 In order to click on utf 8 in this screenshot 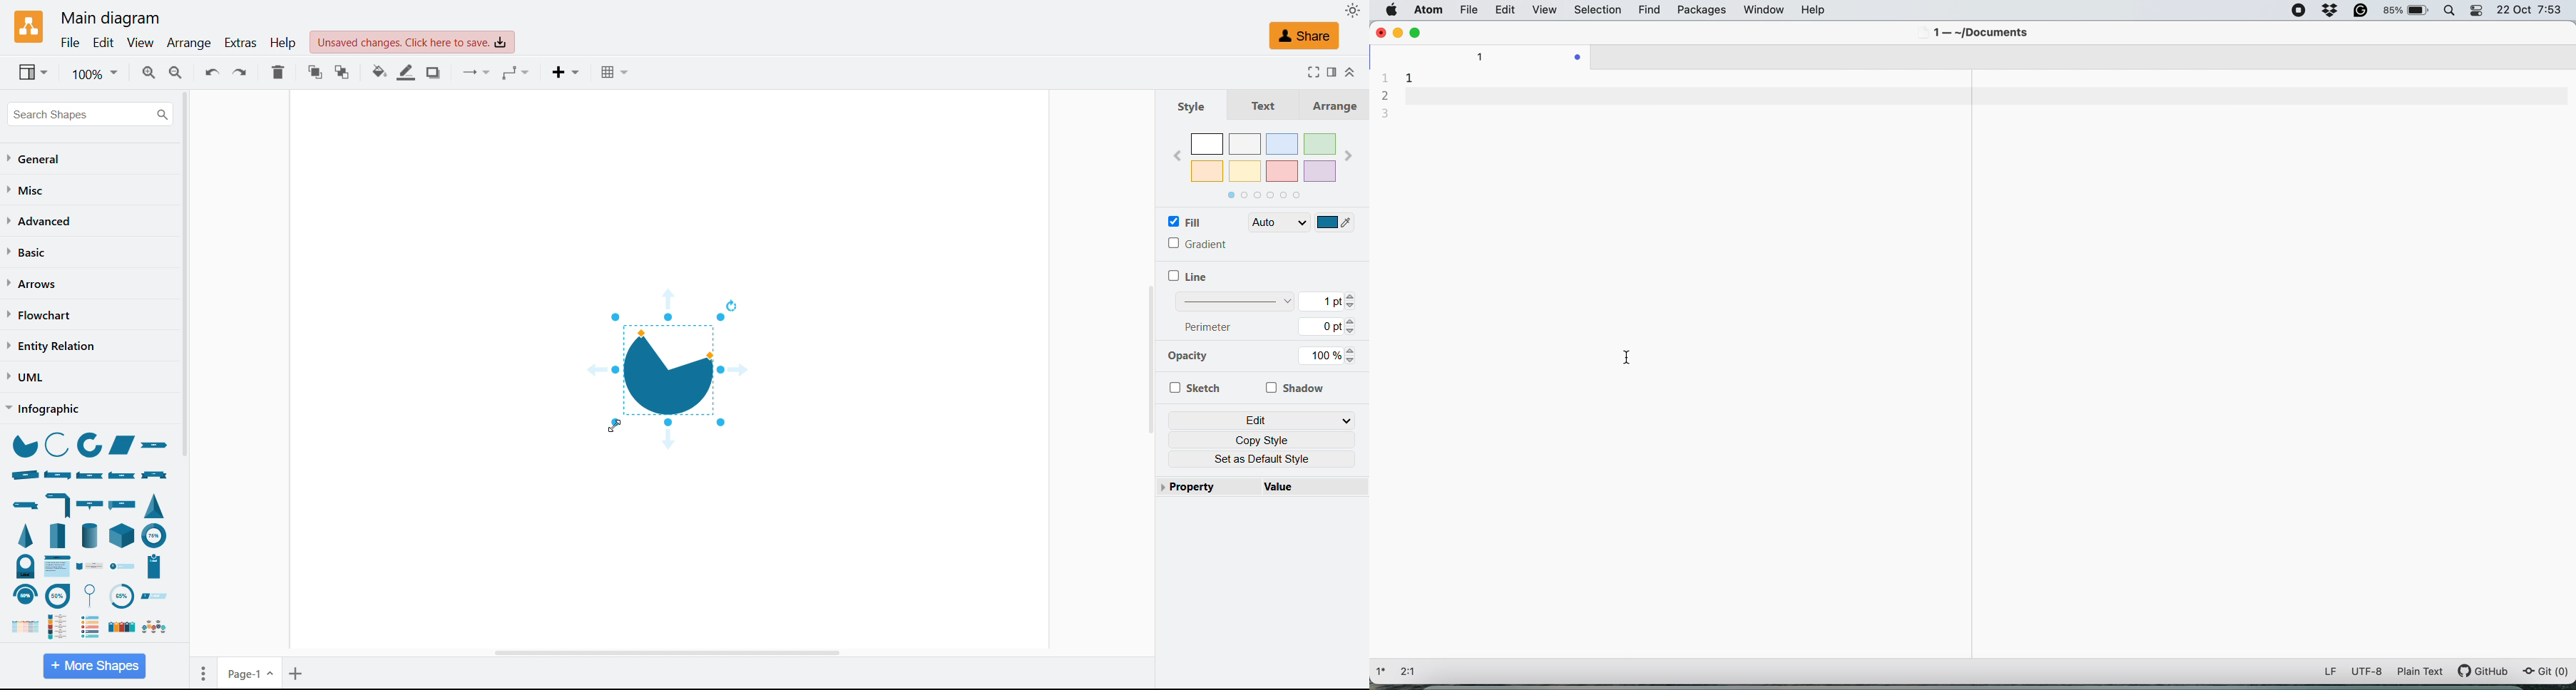, I will do `click(2368, 673)`.